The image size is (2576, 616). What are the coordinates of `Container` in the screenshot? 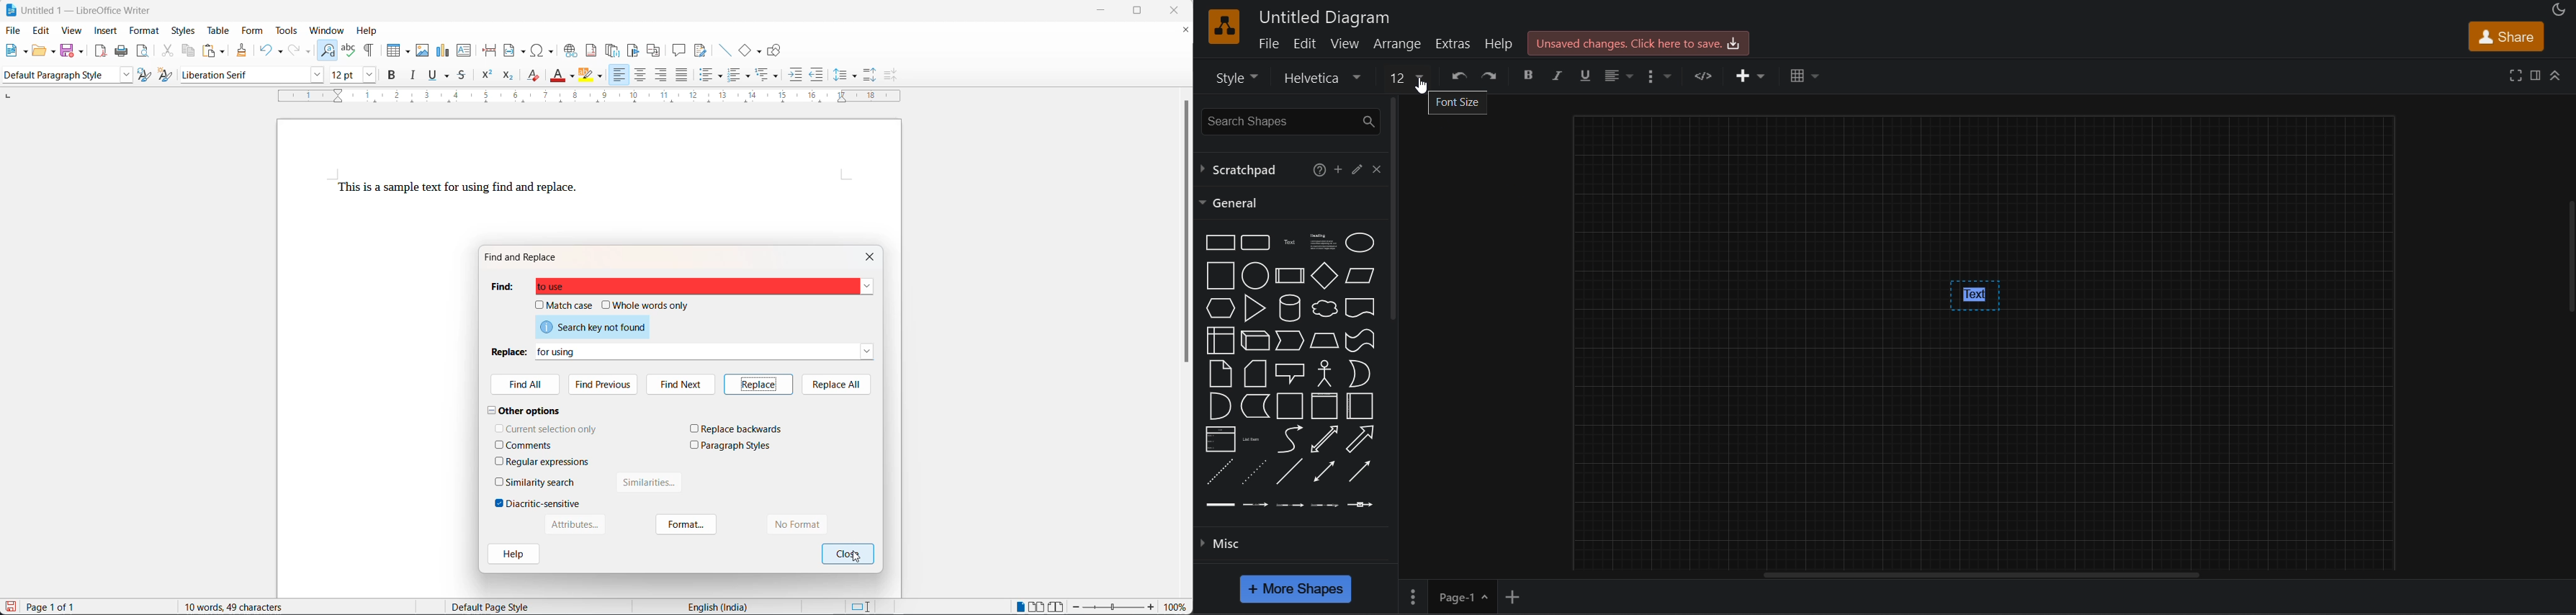 It's located at (1291, 406).